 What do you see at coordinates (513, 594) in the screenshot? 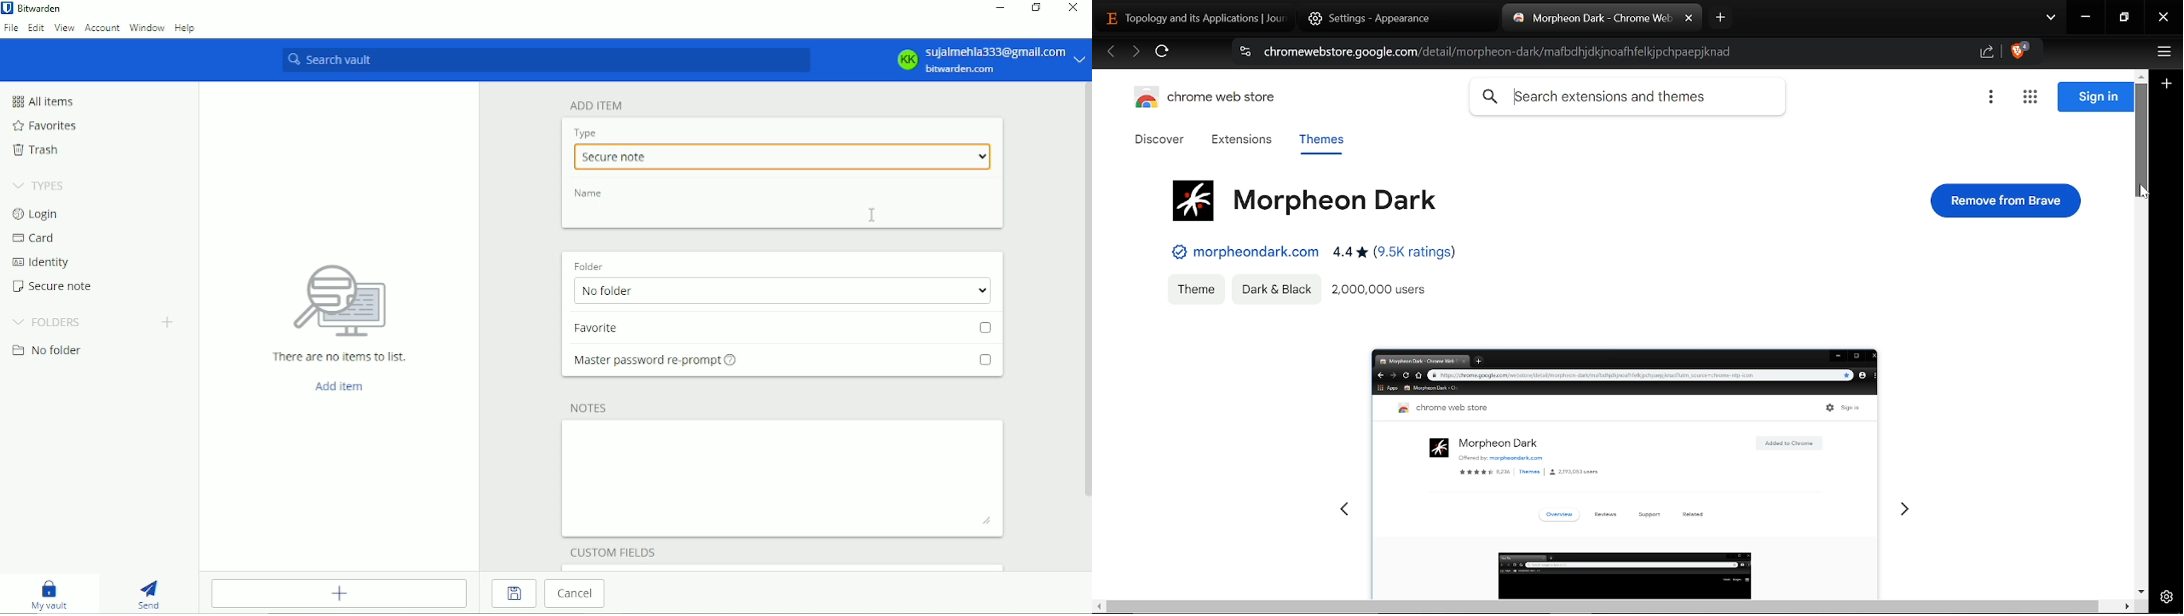
I see `Save` at bounding box center [513, 594].